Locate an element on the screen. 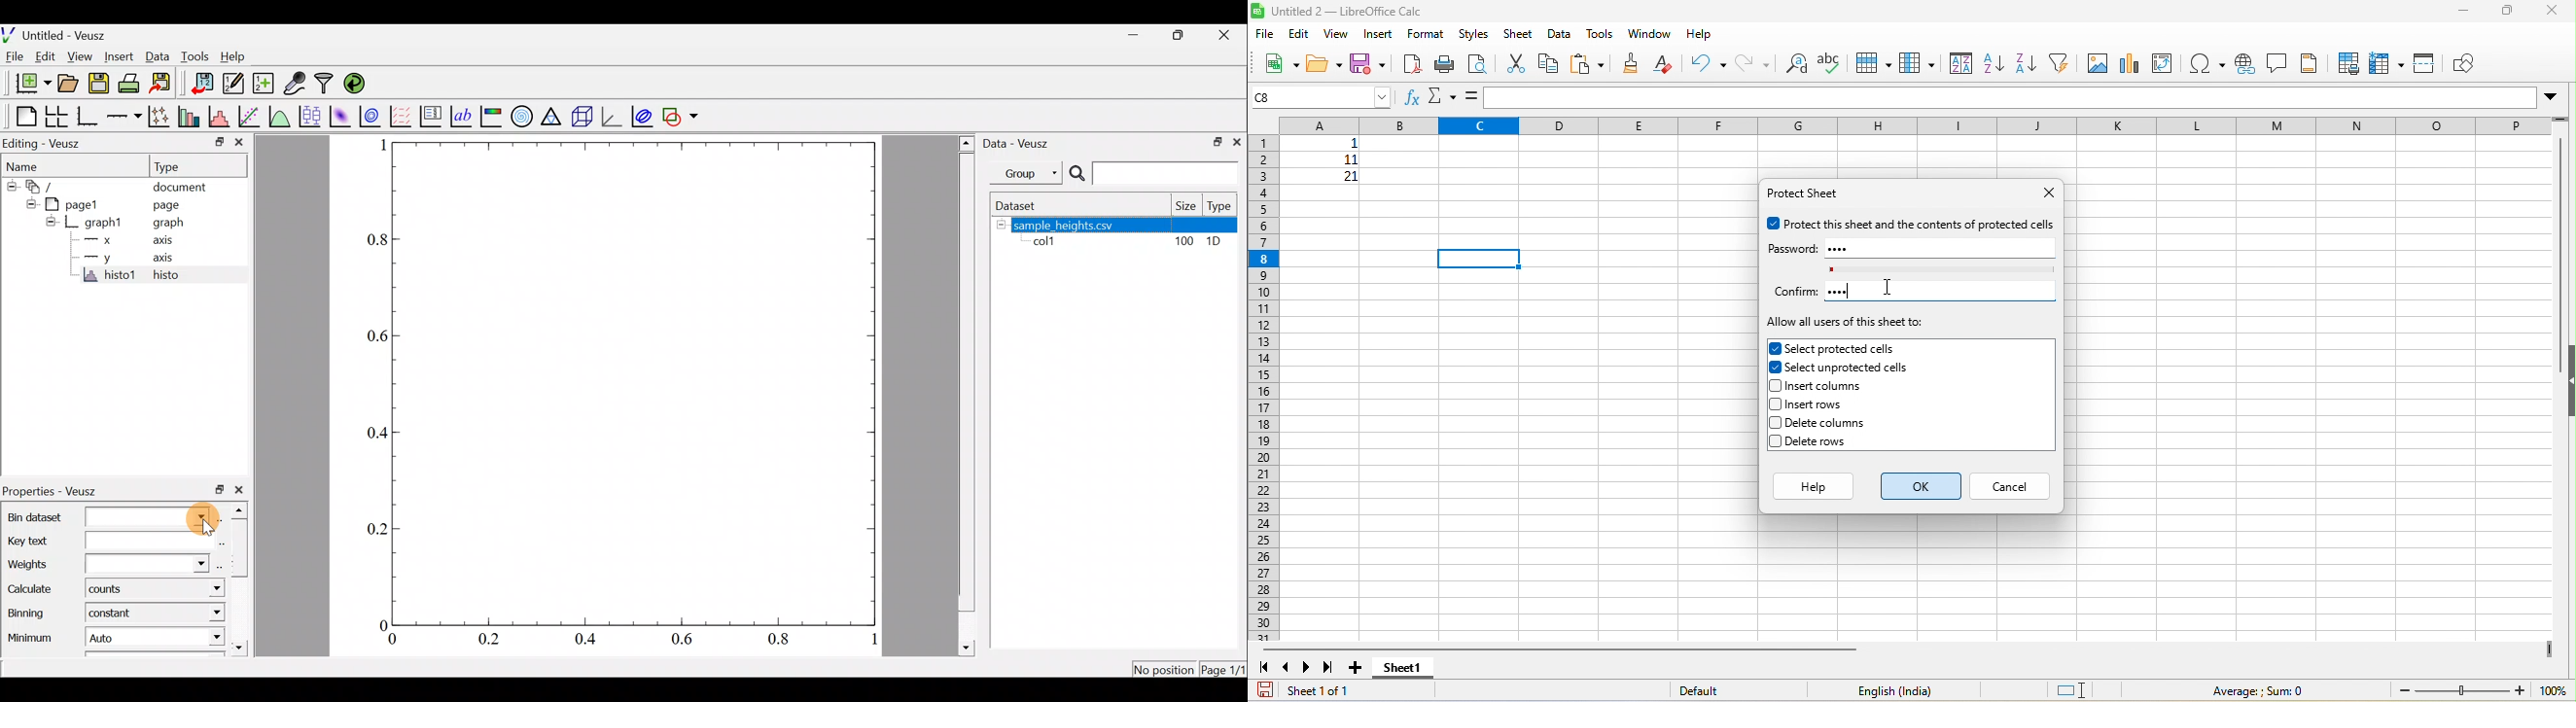  next is located at coordinates (1308, 667).